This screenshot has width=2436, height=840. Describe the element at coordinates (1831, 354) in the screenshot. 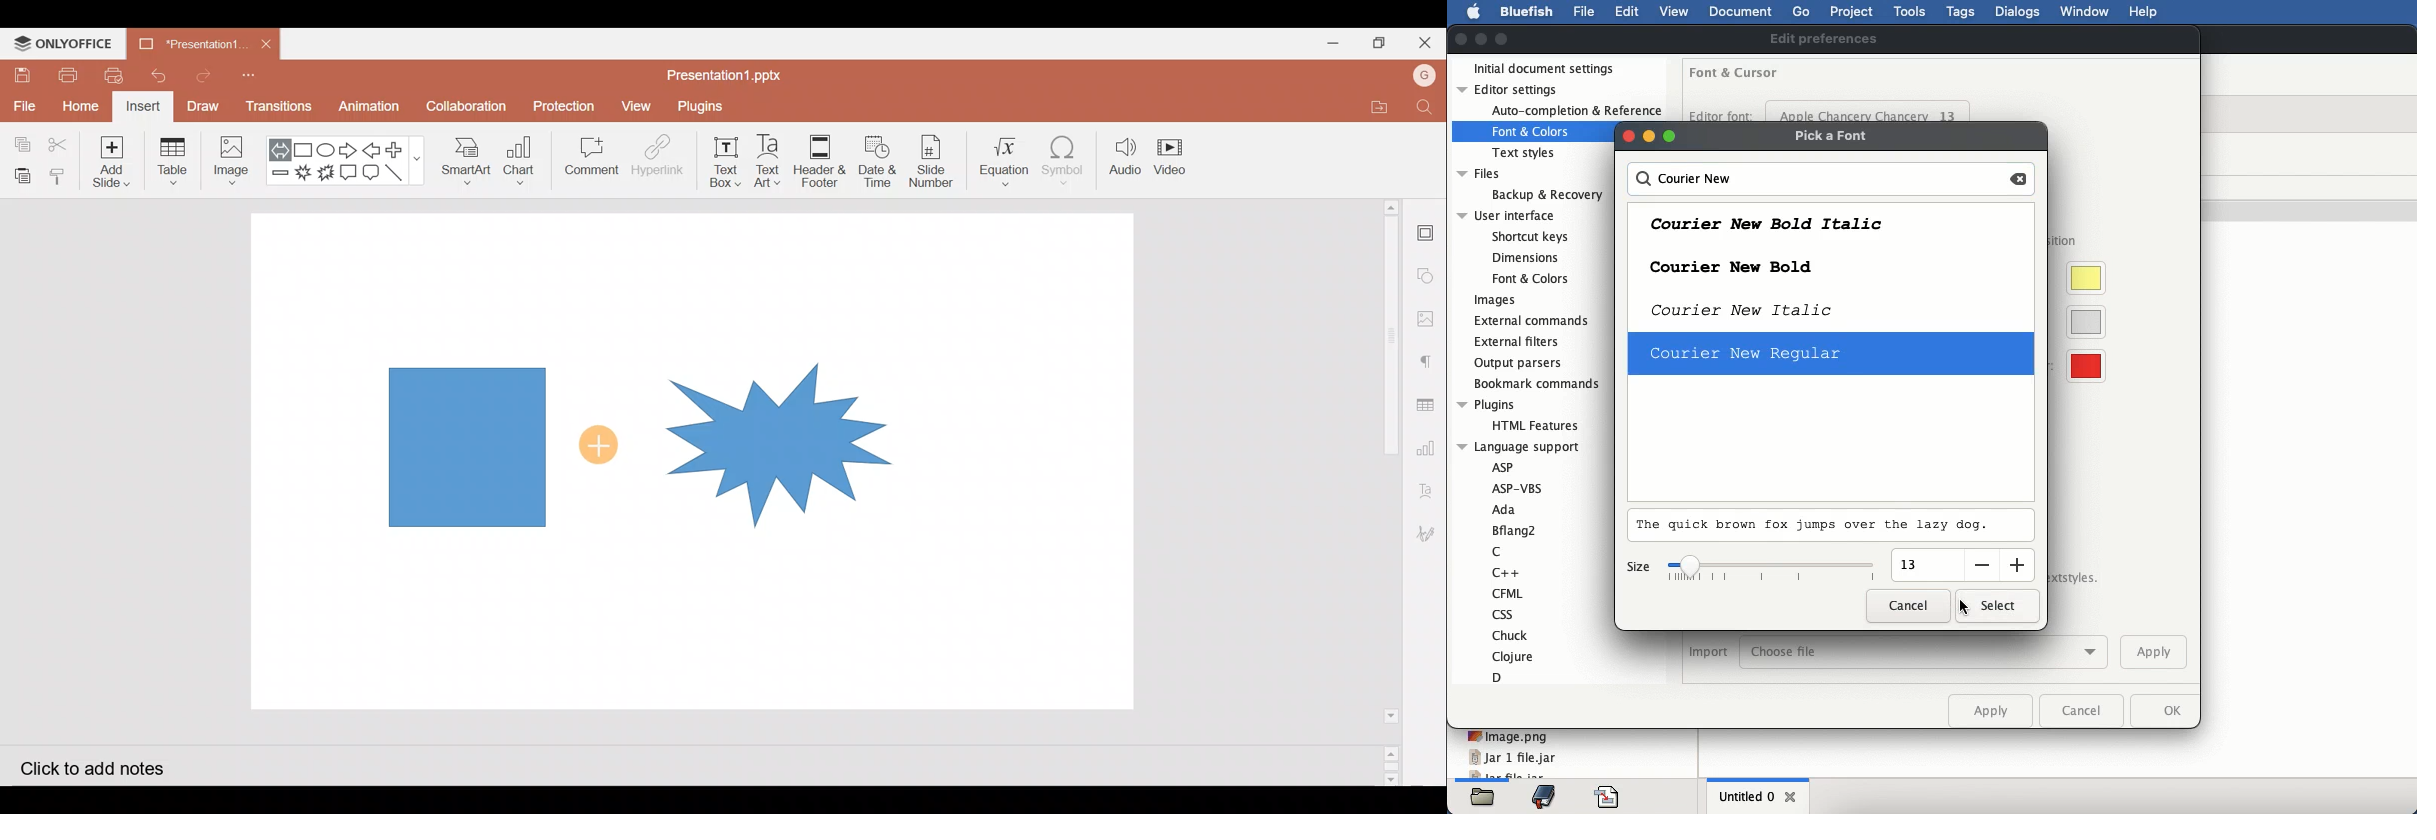

I see `selected` at that location.